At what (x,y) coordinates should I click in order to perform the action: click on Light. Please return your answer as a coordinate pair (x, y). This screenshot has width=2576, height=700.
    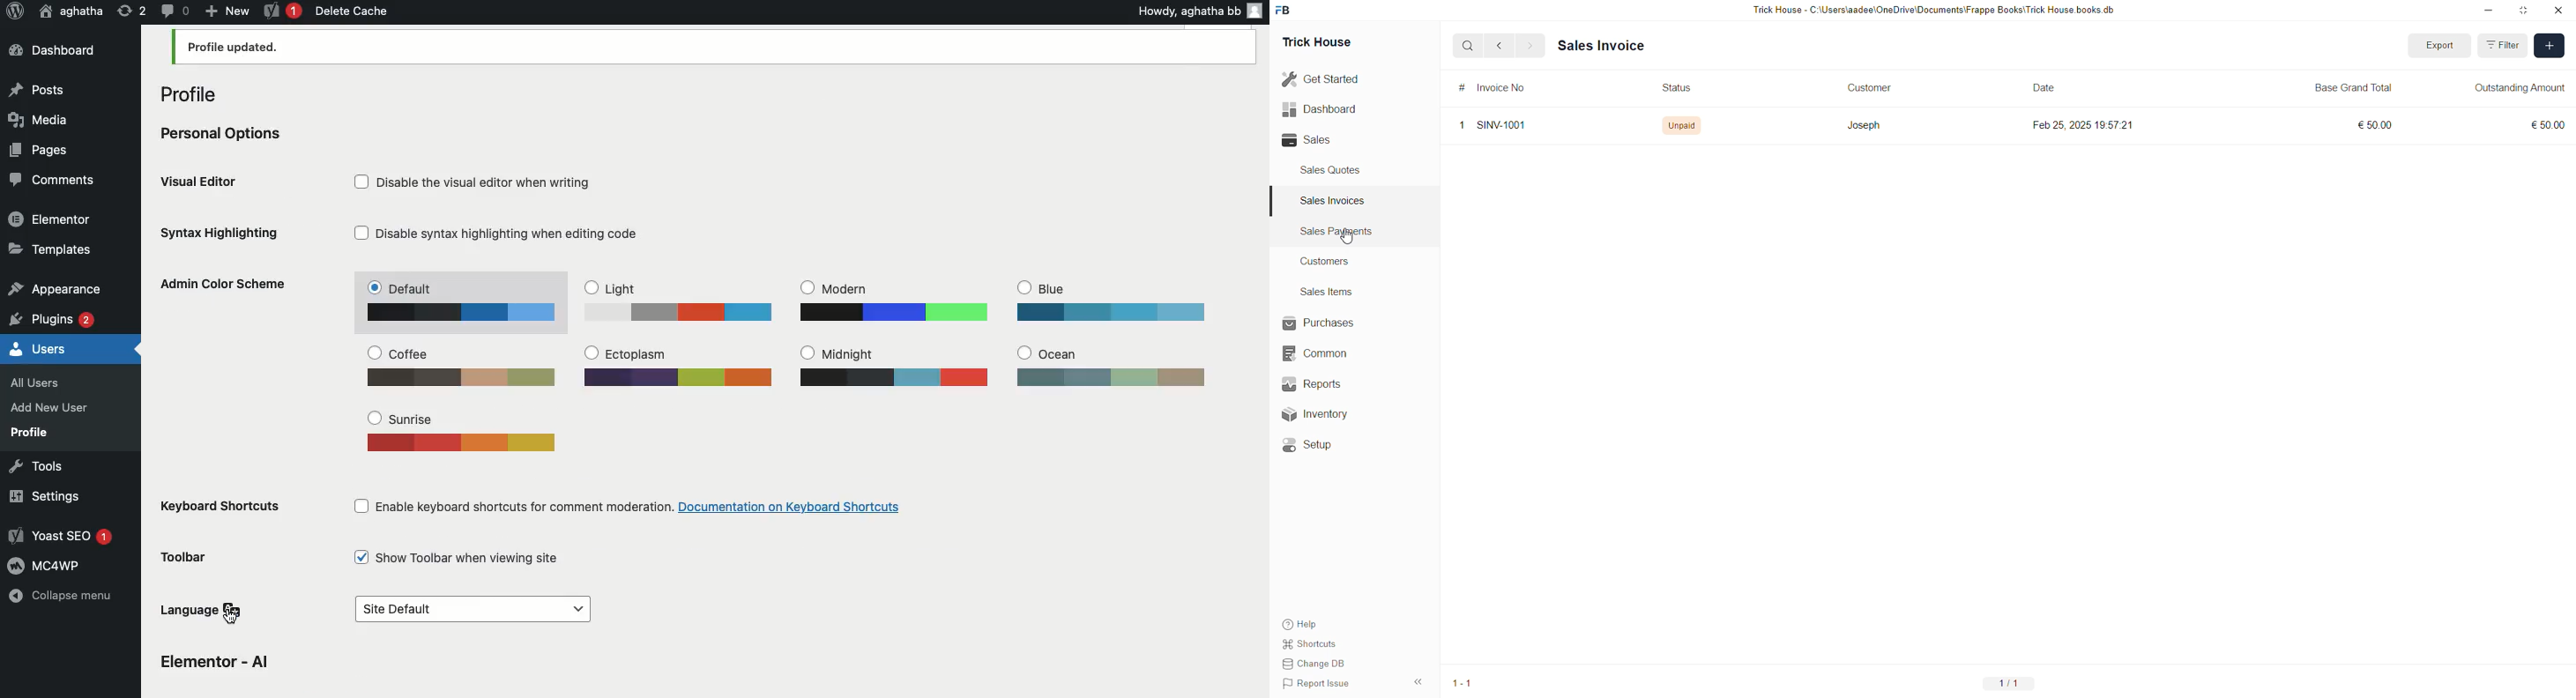
    Looking at the image, I should click on (677, 301).